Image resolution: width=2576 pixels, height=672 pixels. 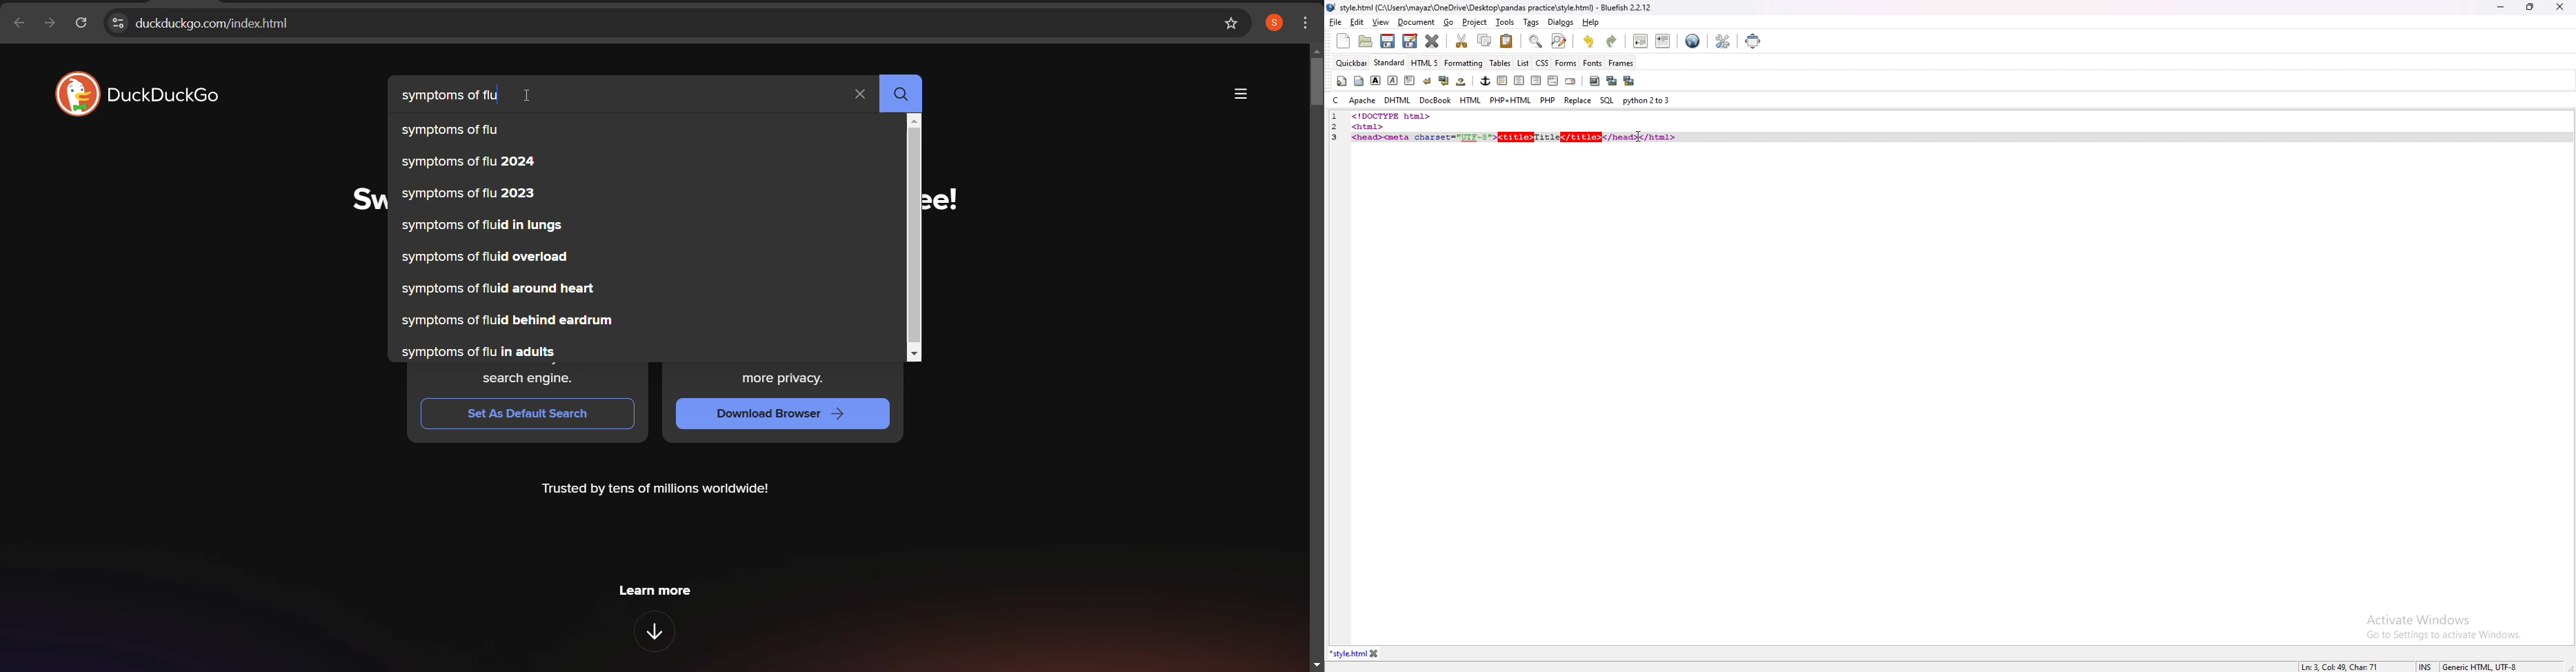 I want to click on tools, so click(x=1506, y=22).